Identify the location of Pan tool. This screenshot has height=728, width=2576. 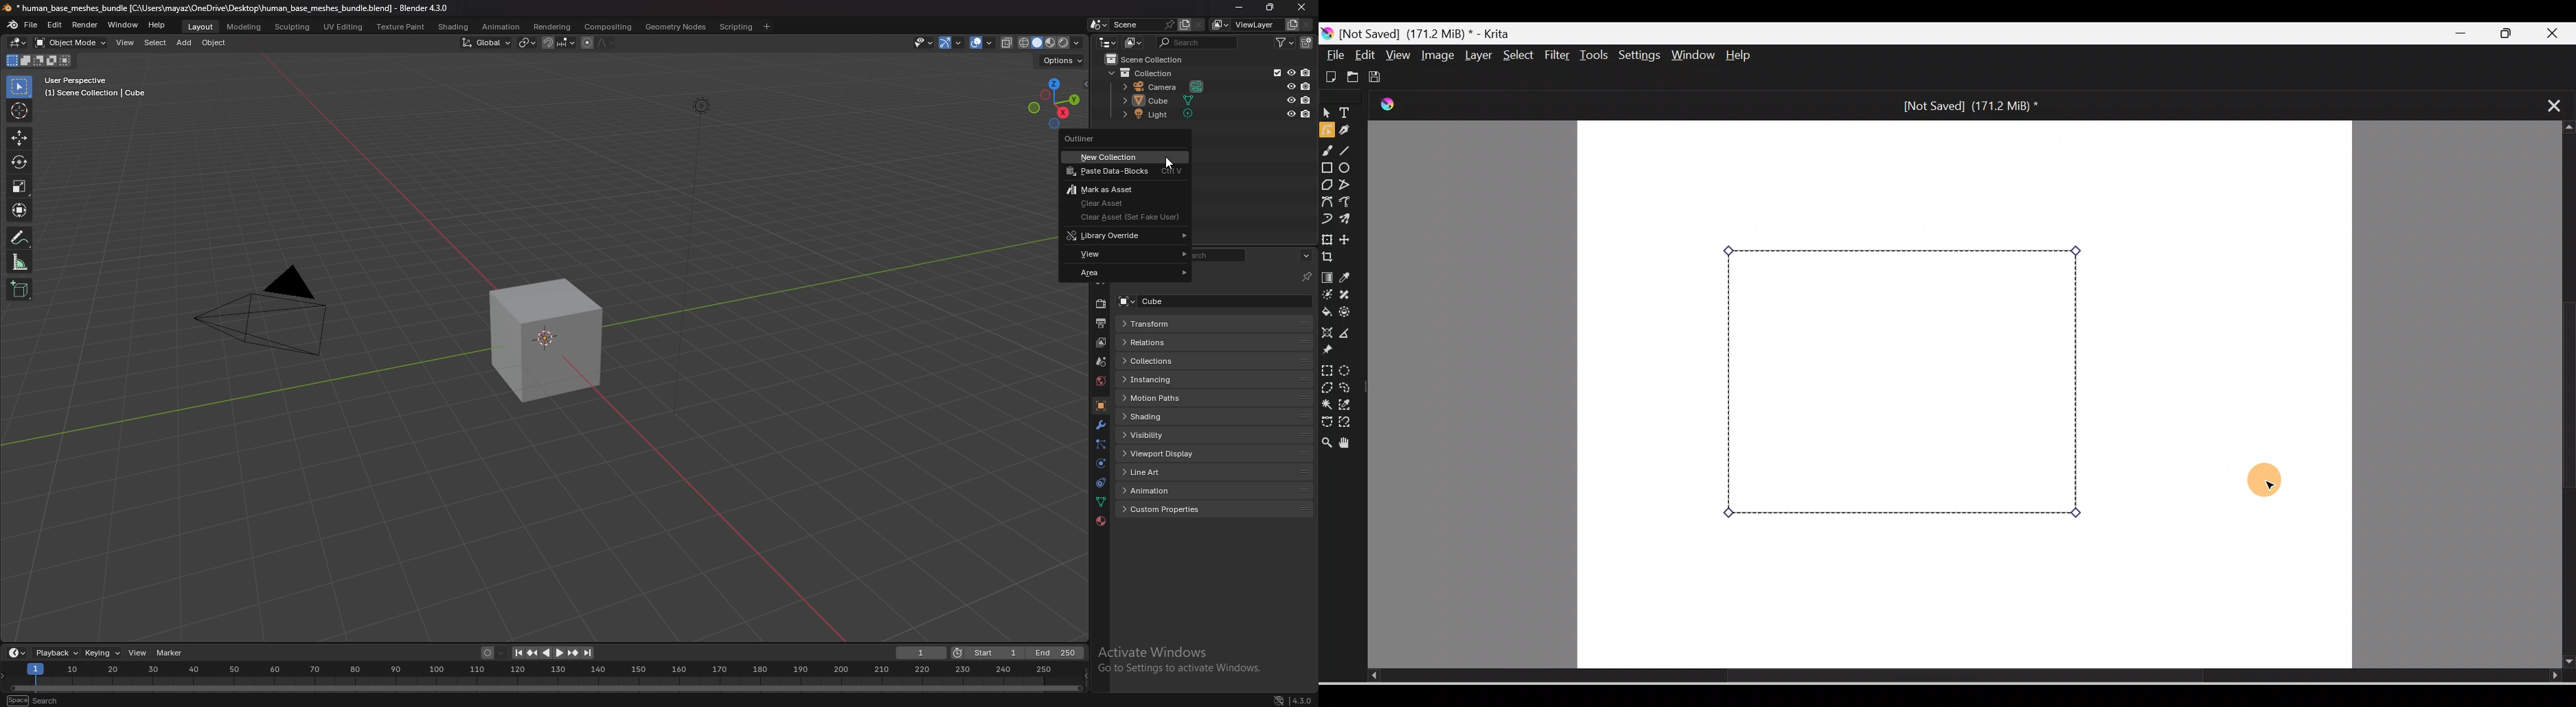
(1347, 441).